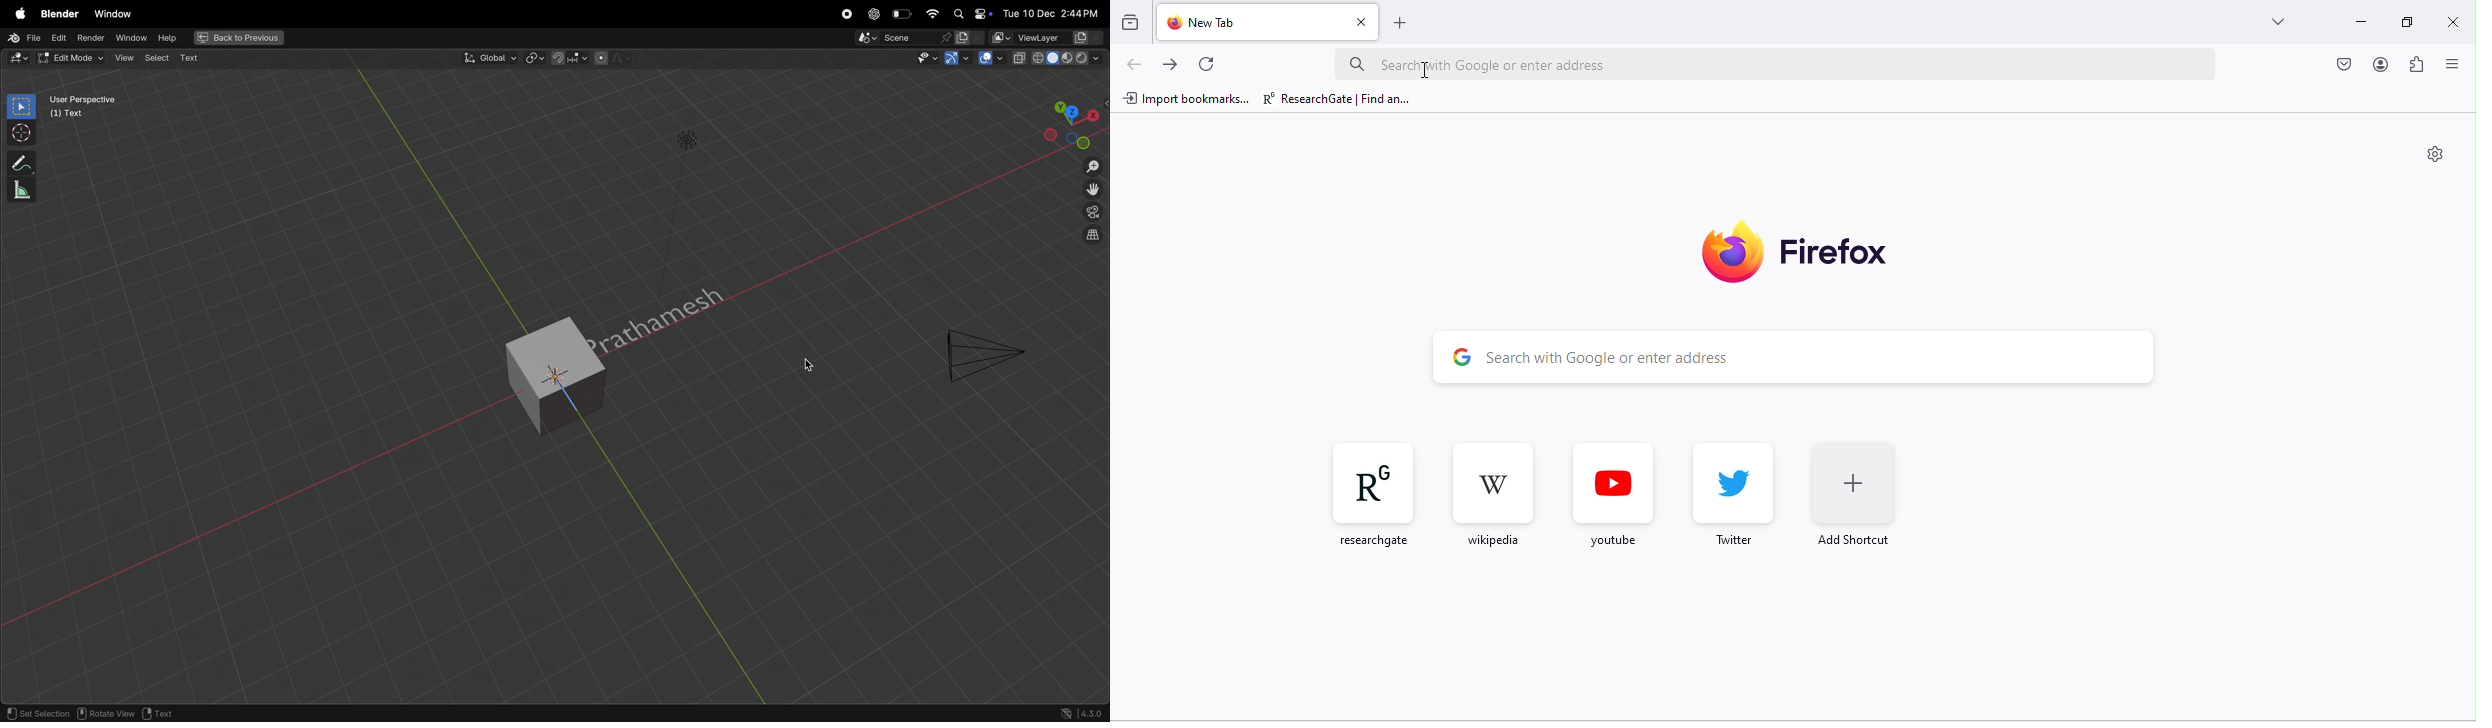  What do you see at coordinates (2359, 18) in the screenshot?
I see `minimize` at bounding box center [2359, 18].